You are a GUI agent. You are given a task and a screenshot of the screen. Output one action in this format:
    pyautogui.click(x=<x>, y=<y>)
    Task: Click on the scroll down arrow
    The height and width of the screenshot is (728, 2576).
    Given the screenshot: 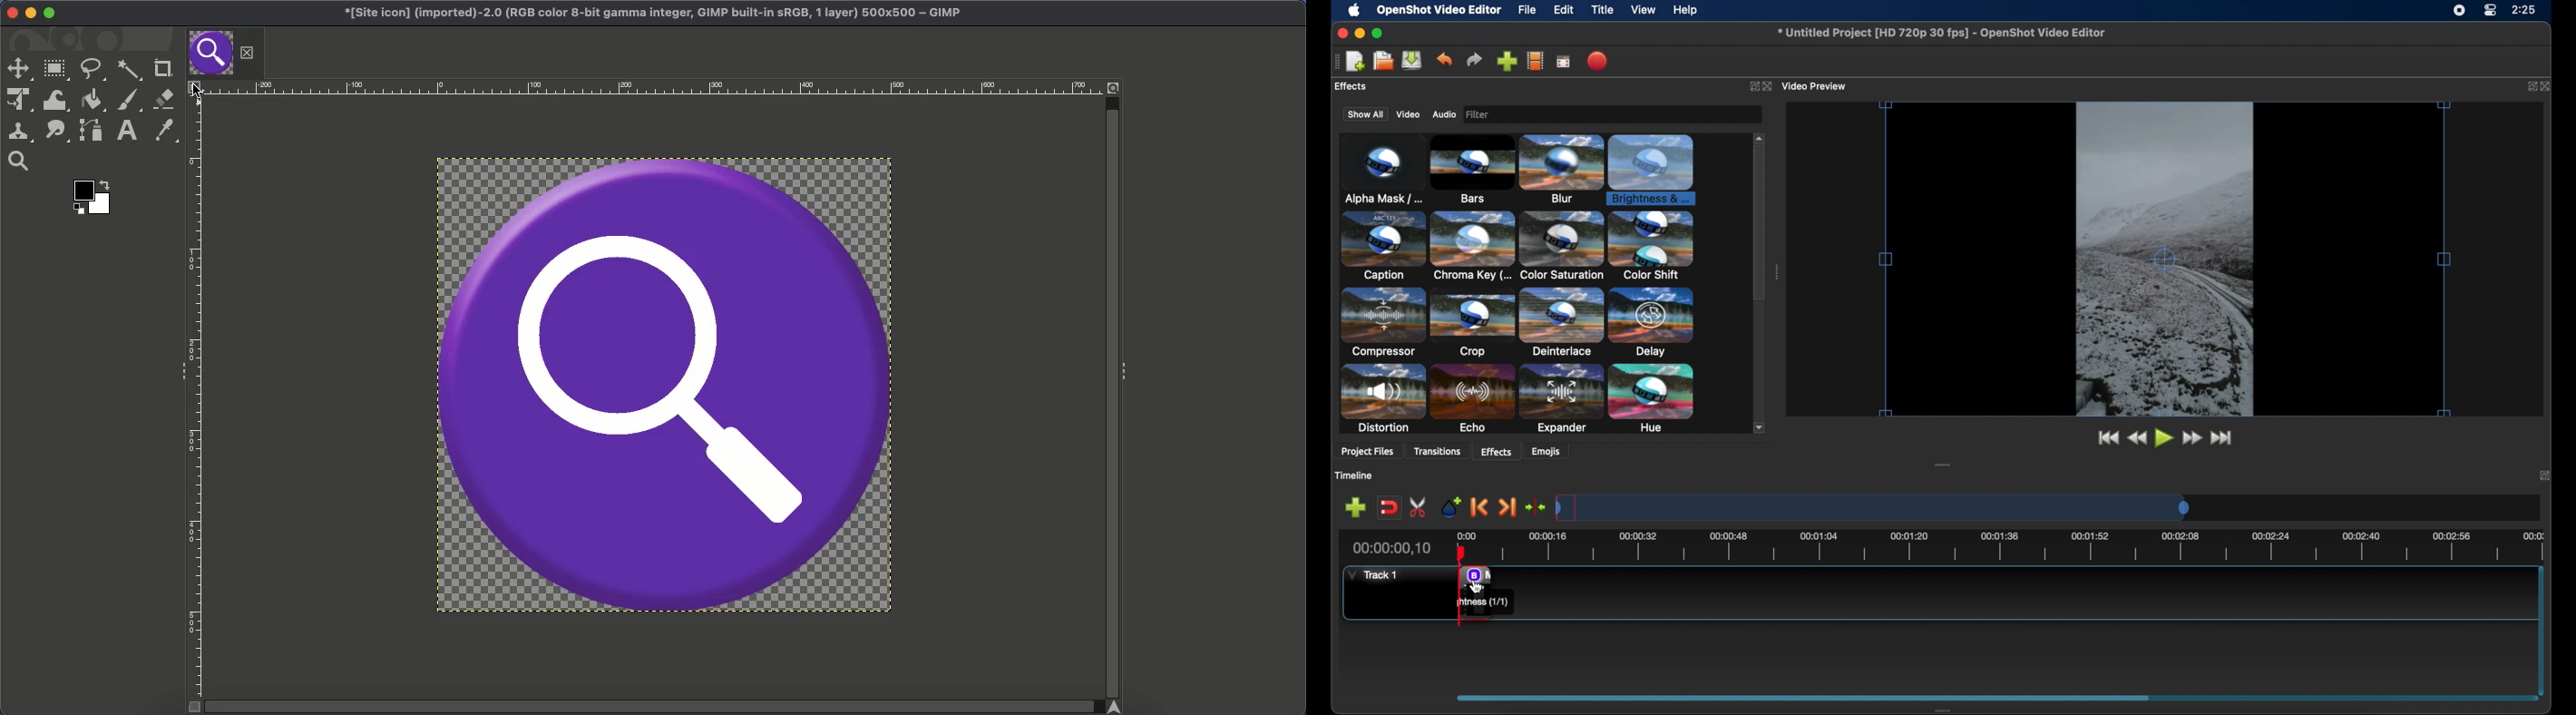 What is the action you would take?
    pyautogui.click(x=1761, y=428)
    